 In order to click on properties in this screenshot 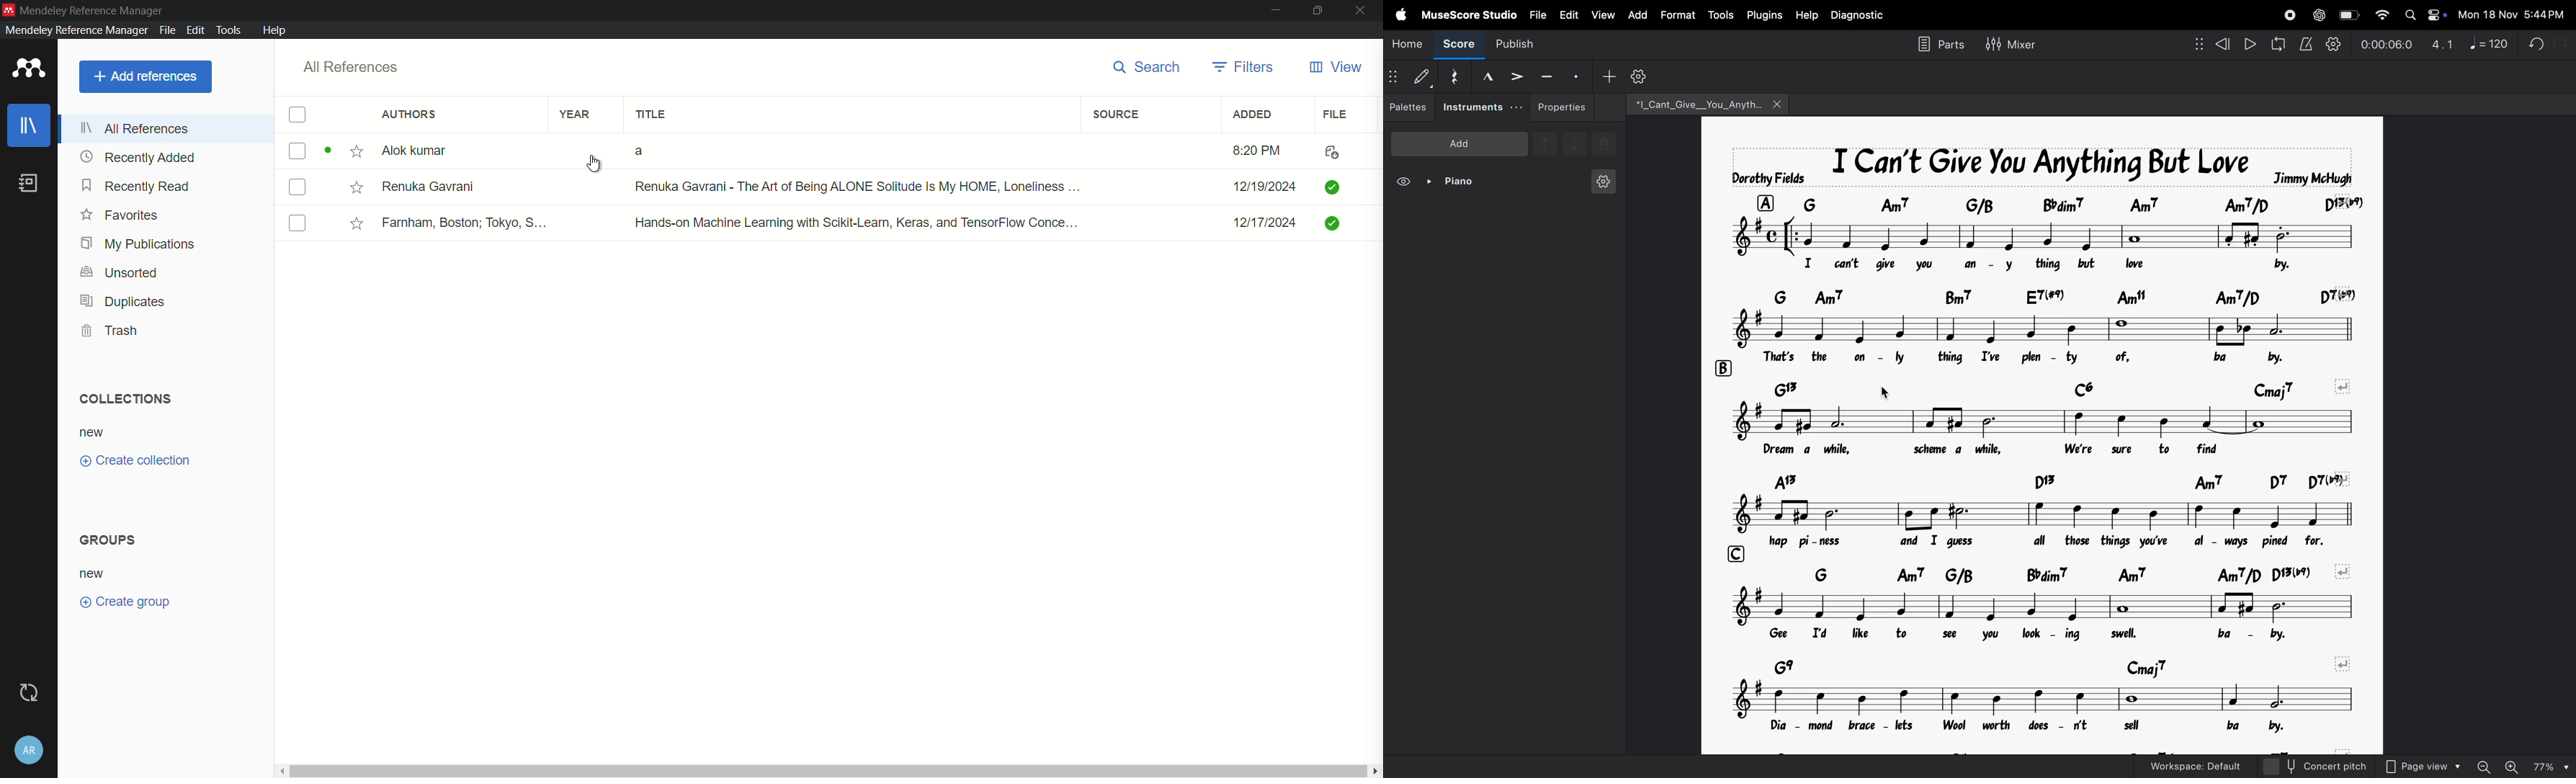, I will do `click(1566, 107)`.